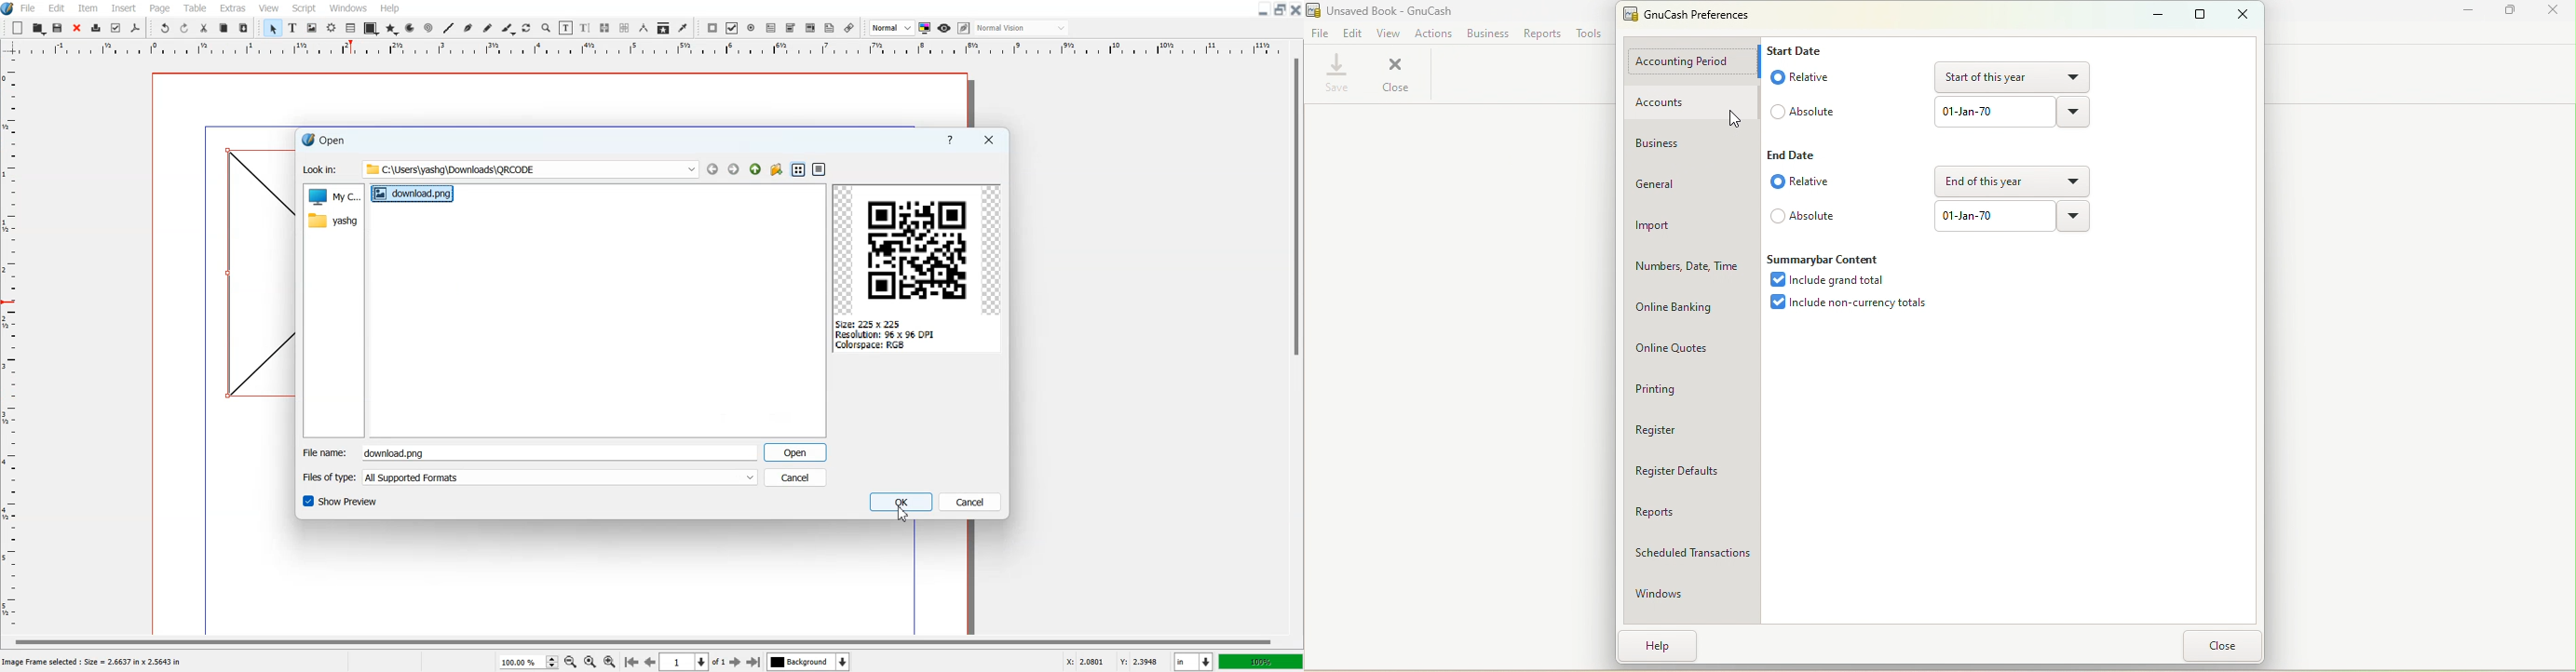 The width and height of the screenshot is (2576, 672). I want to click on Select Image Preview Quality, so click(892, 28).